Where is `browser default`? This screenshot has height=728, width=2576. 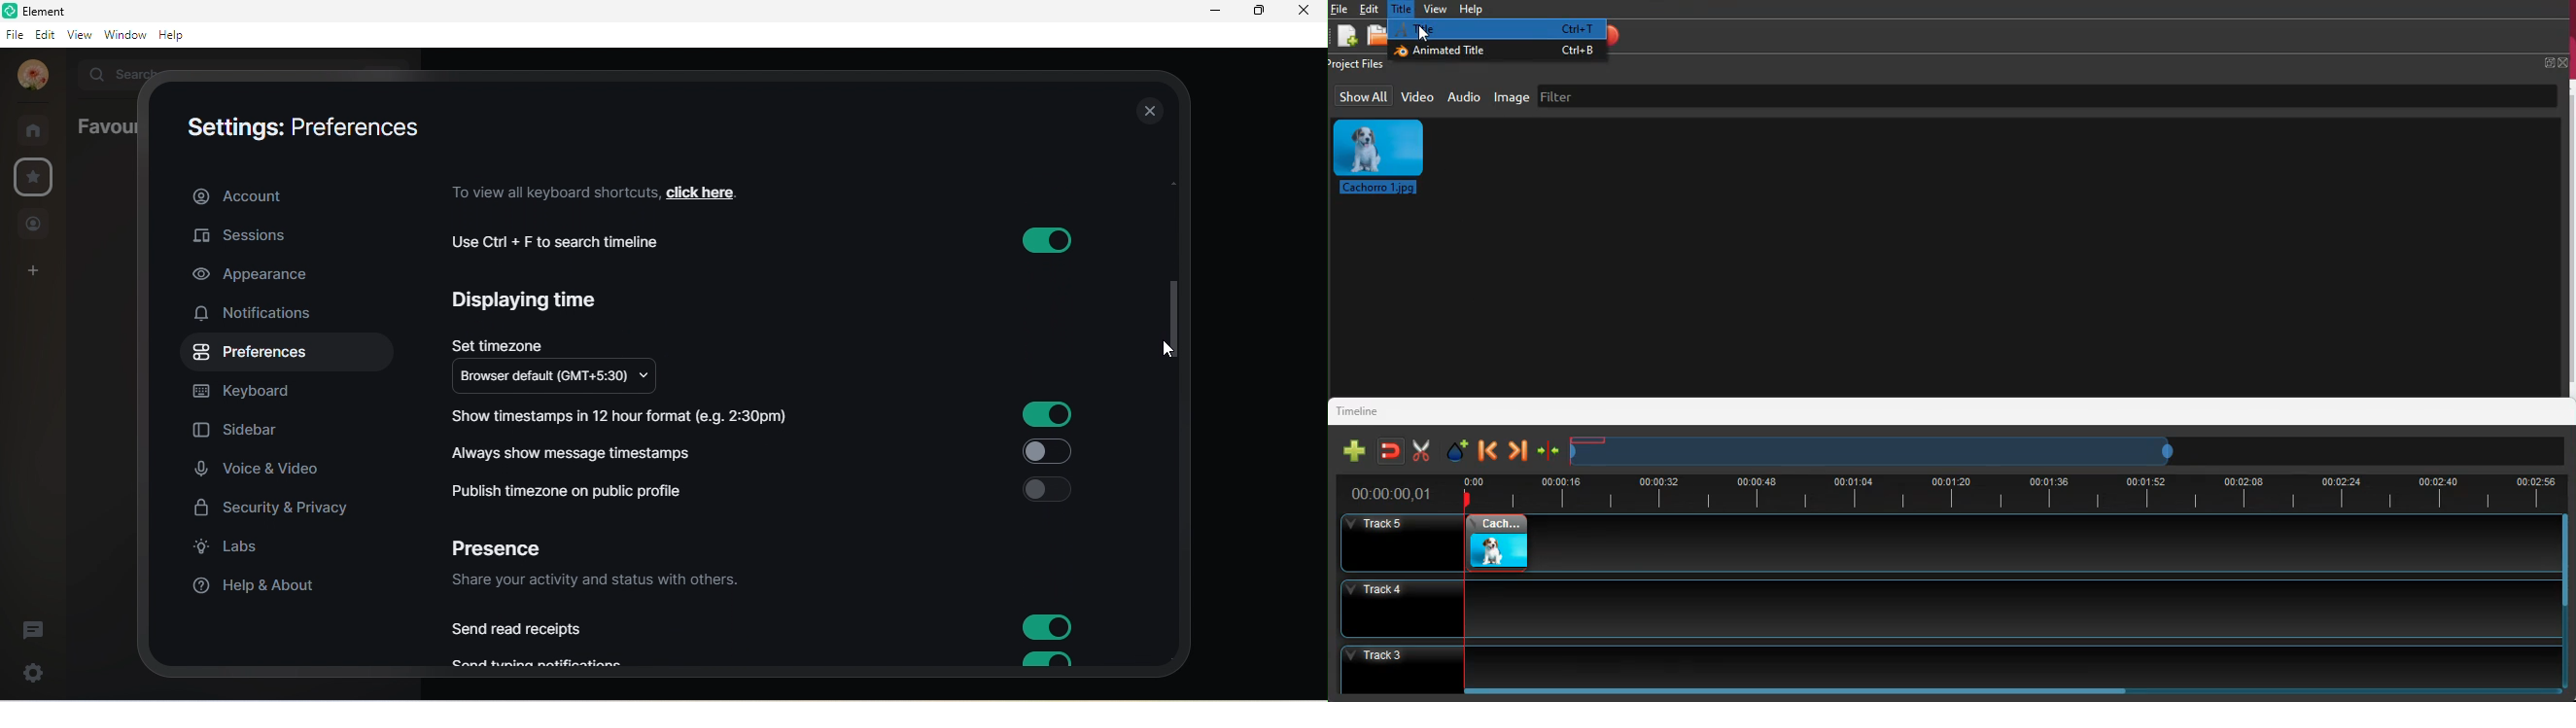 browser default is located at coordinates (566, 378).